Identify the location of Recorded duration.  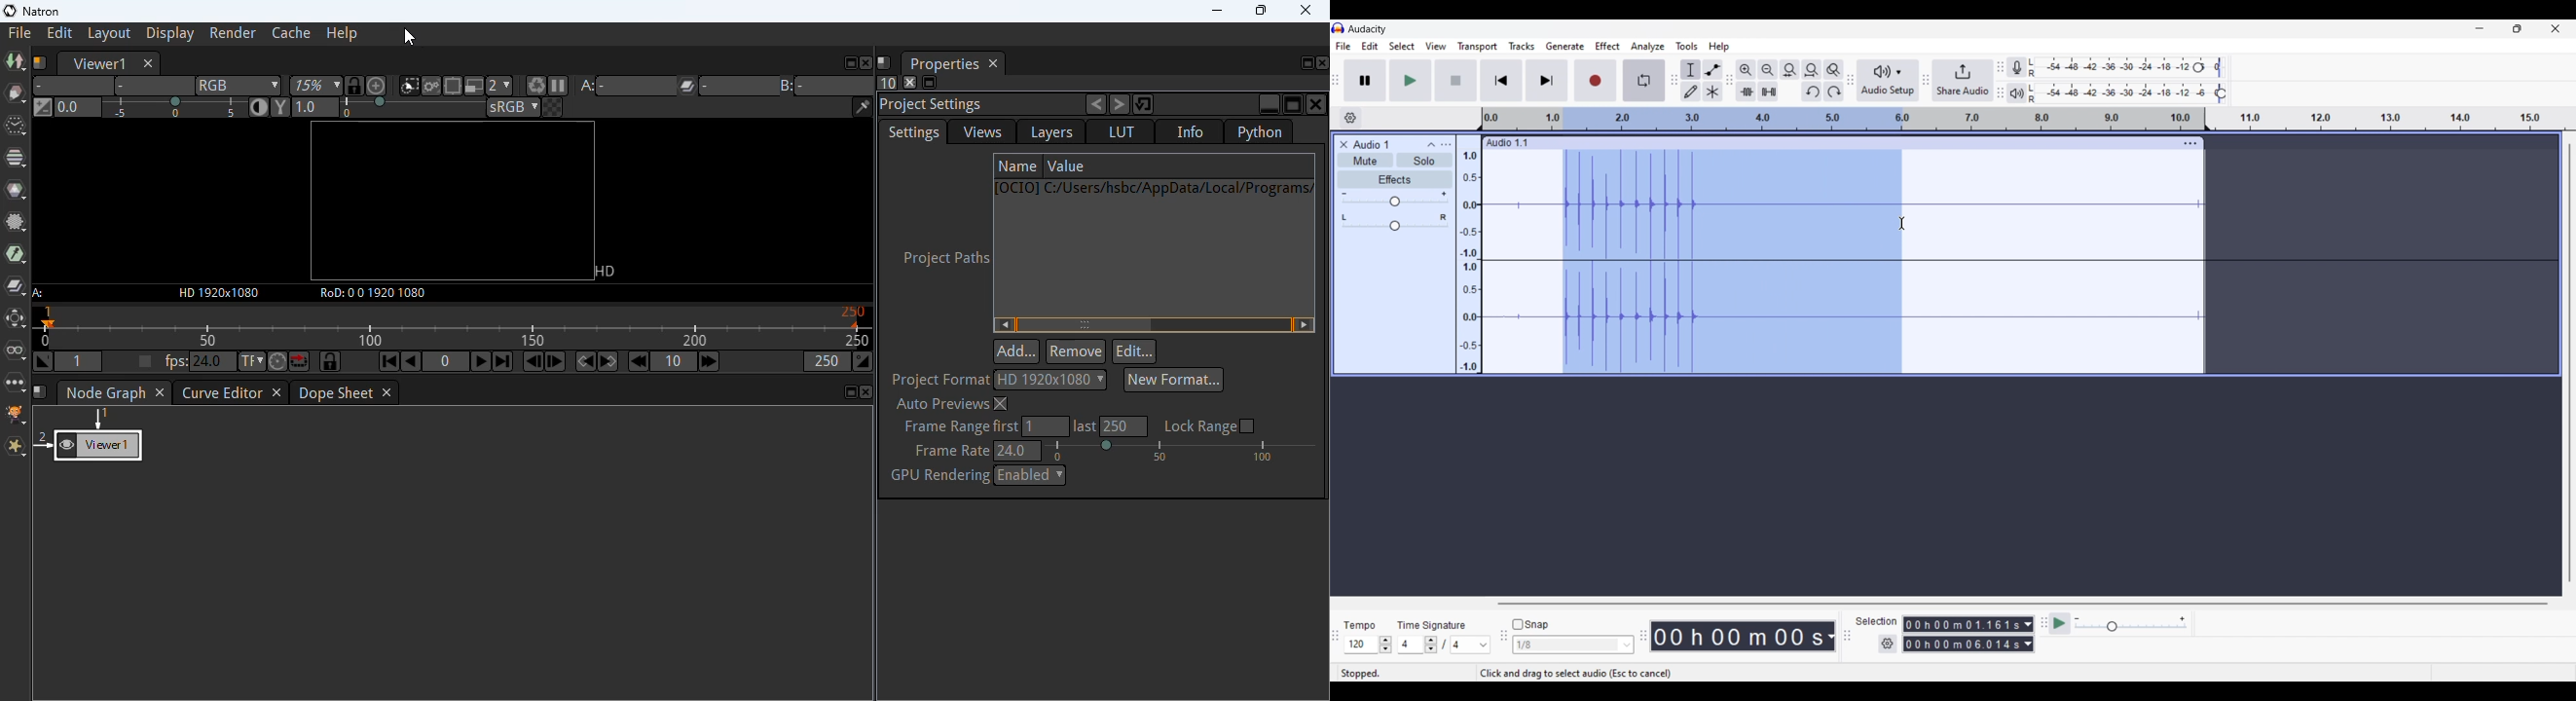
(1737, 636).